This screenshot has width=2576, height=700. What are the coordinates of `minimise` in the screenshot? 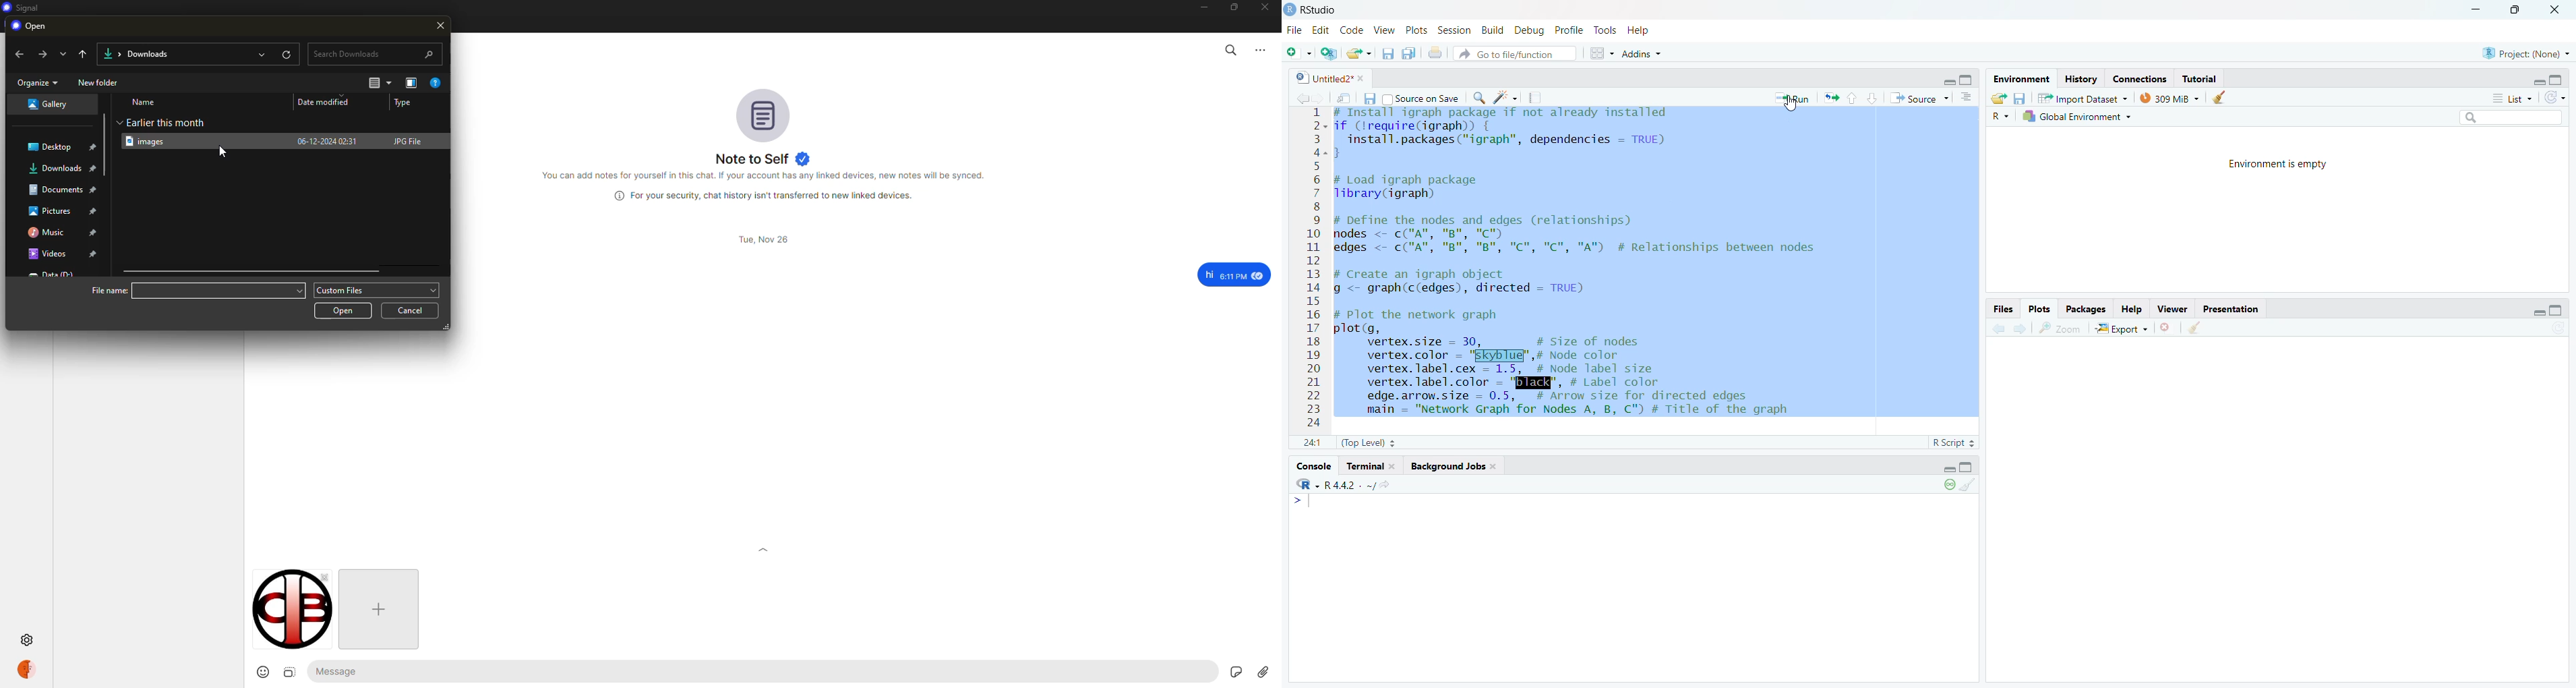 It's located at (2534, 313).